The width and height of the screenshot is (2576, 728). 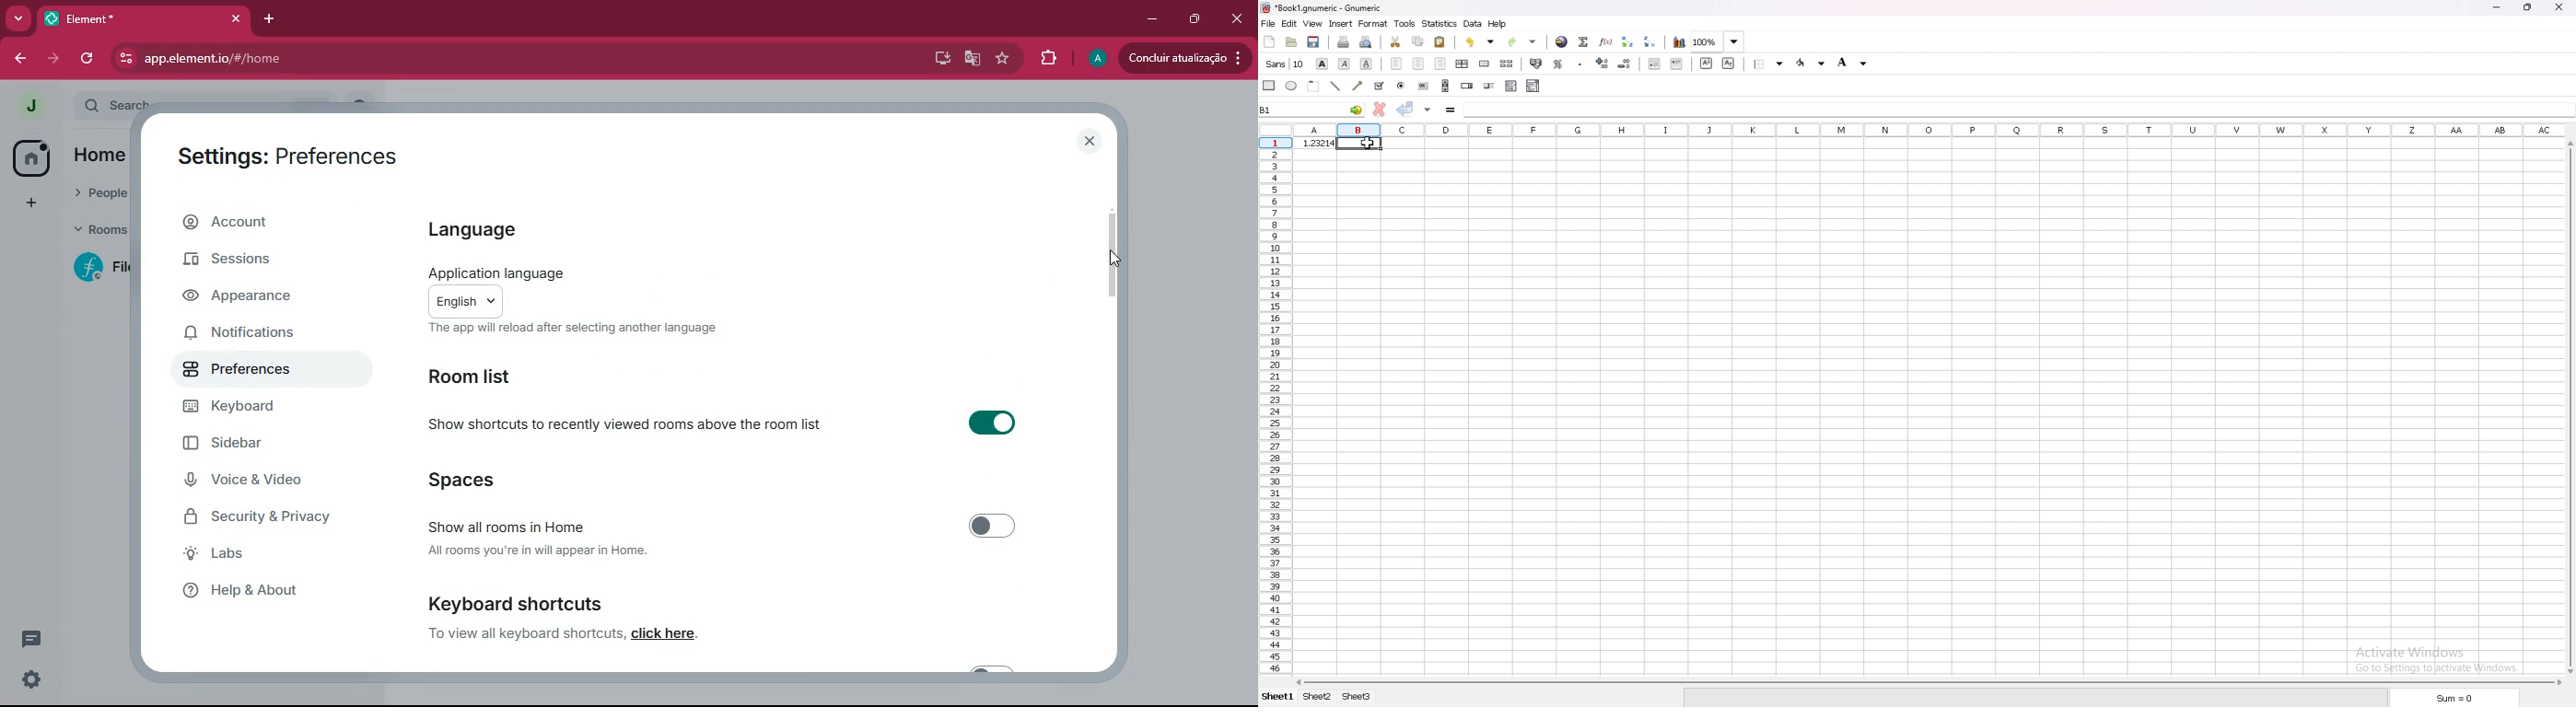 What do you see at coordinates (935, 58) in the screenshot?
I see `desktop` at bounding box center [935, 58].